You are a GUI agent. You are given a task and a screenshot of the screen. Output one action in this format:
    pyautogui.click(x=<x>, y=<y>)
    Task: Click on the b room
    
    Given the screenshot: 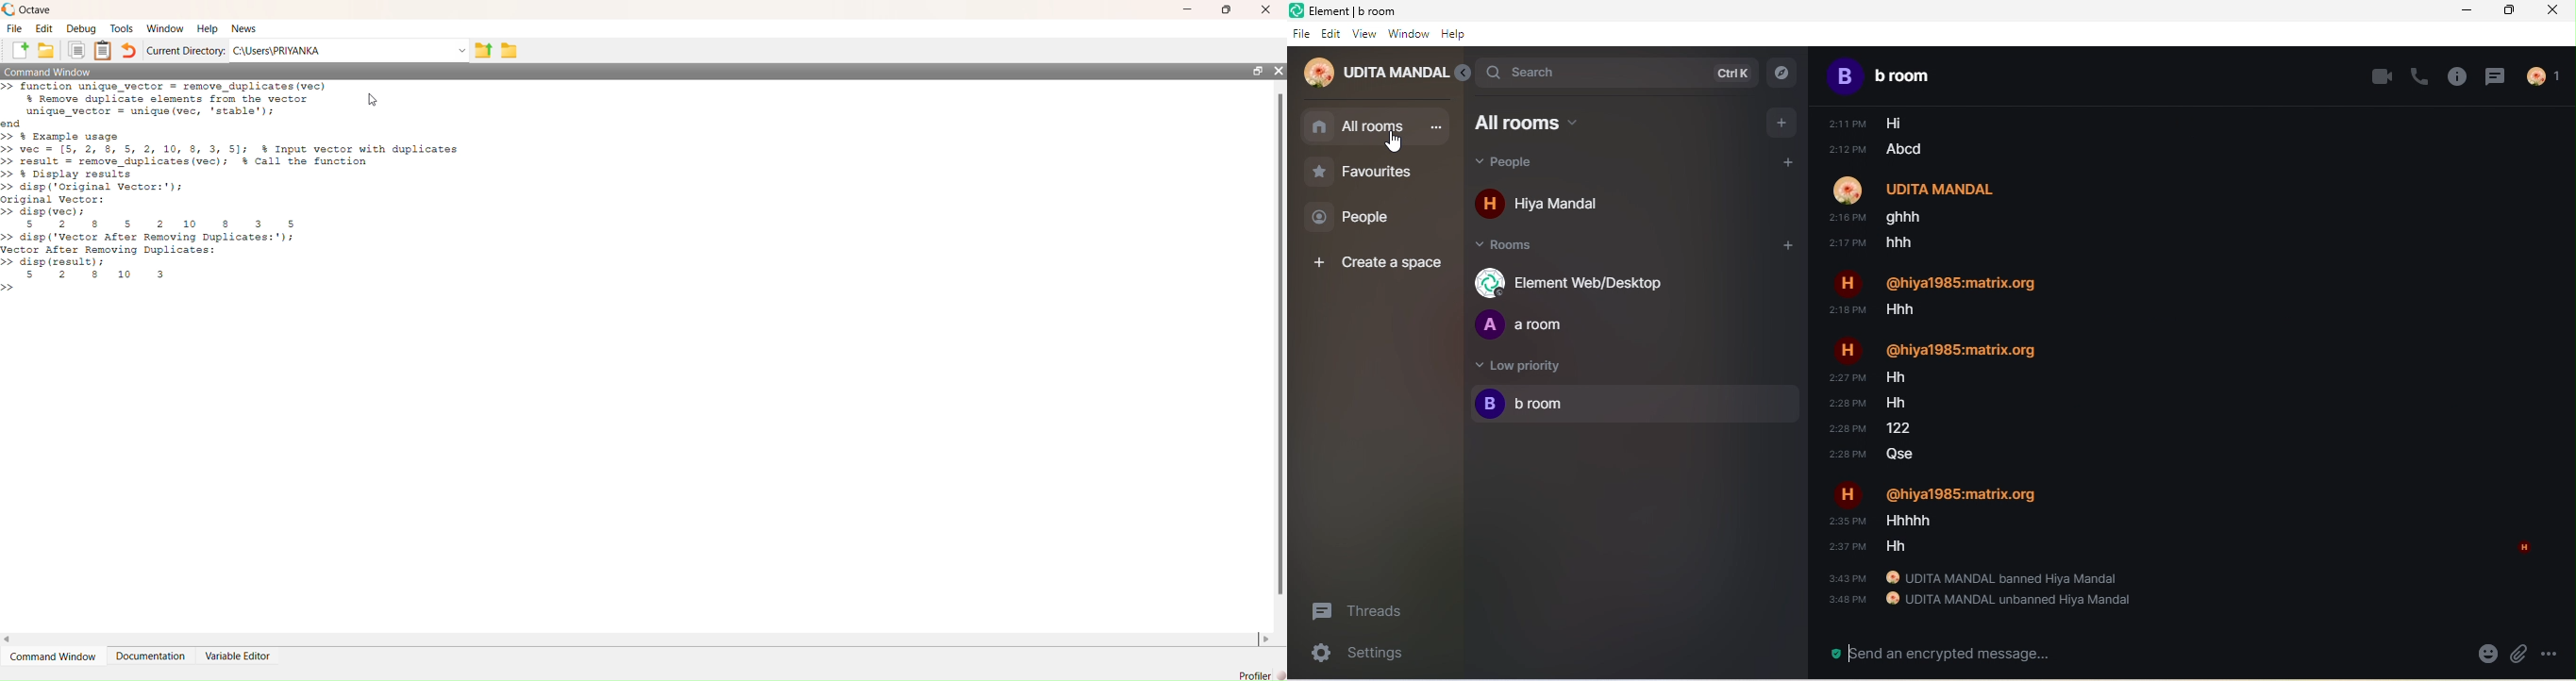 What is the action you would take?
    pyautogui.click(x=1636, y=406)
    